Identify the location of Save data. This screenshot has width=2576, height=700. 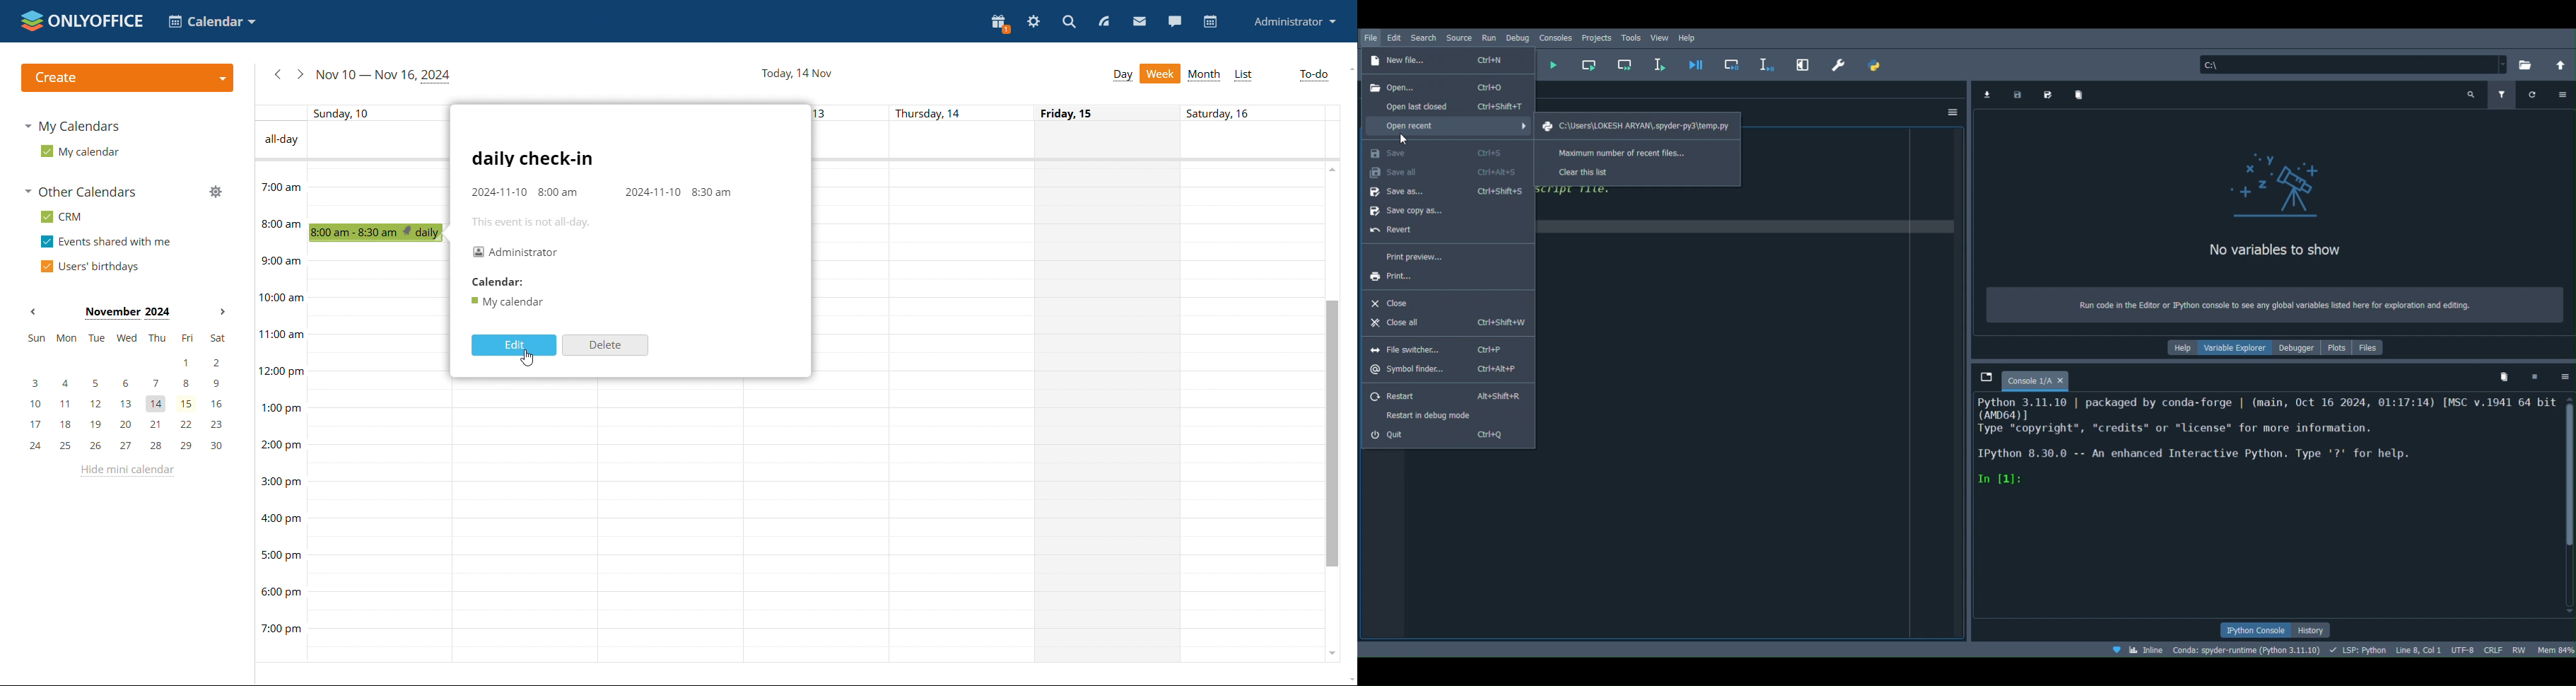
(2018, 94).